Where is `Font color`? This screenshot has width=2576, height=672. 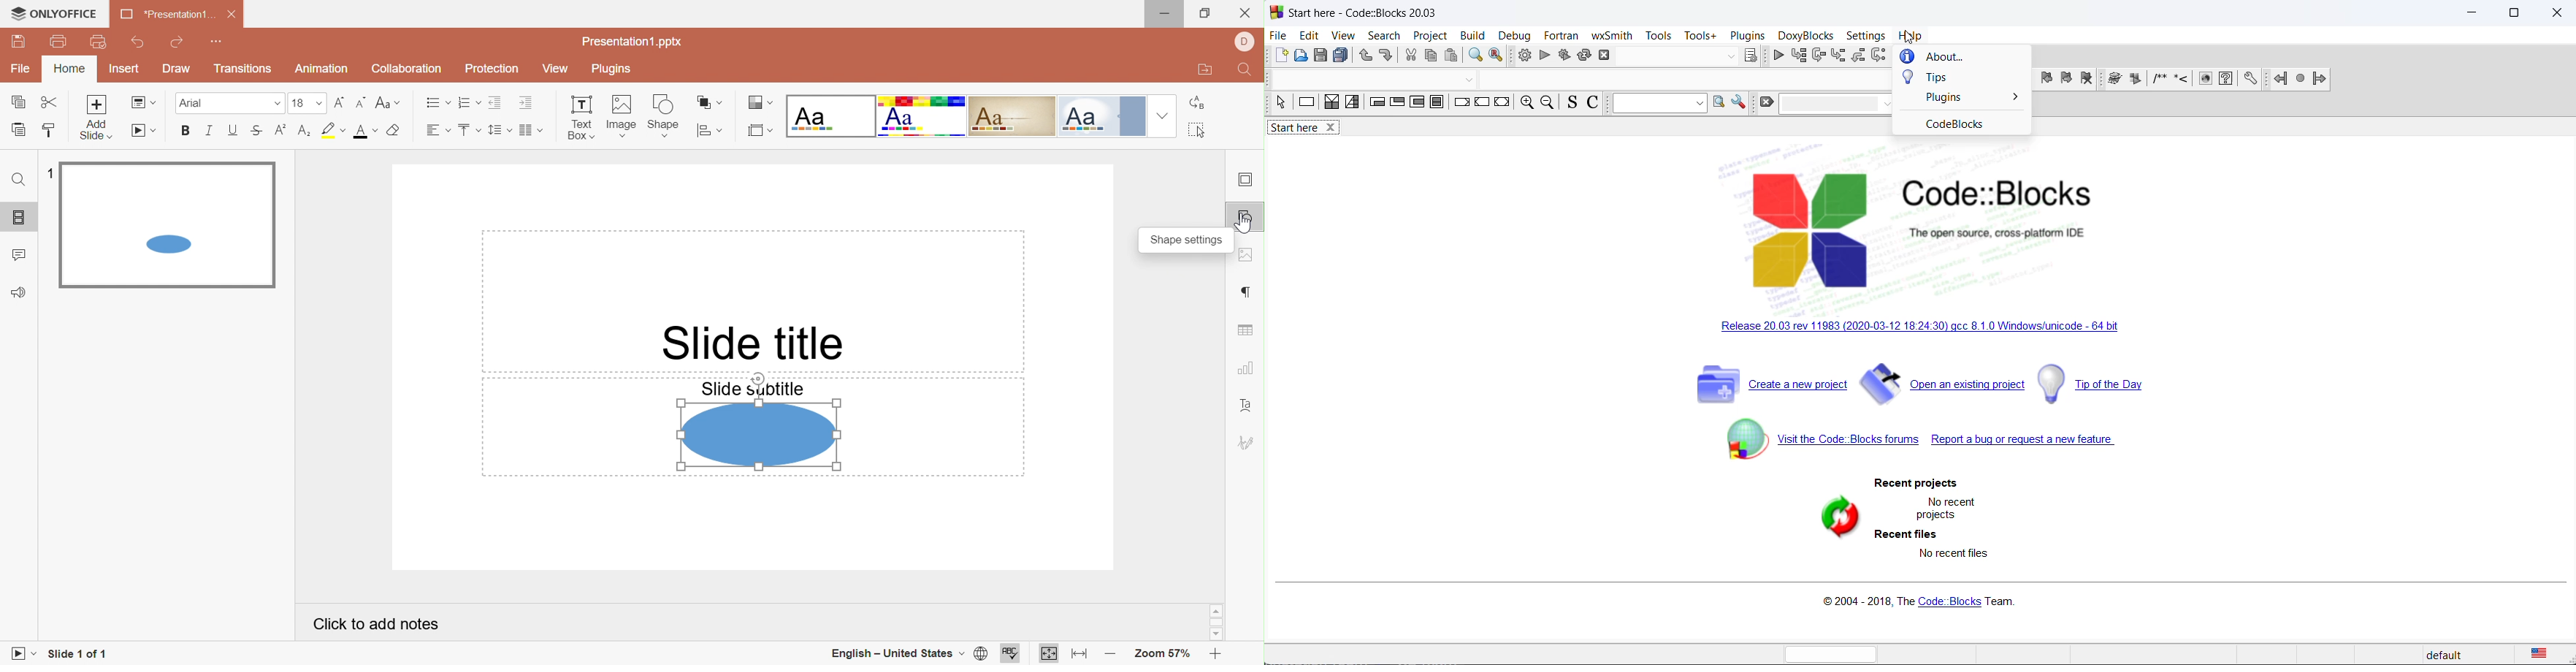
Font color is located at coordinates (365, 131).